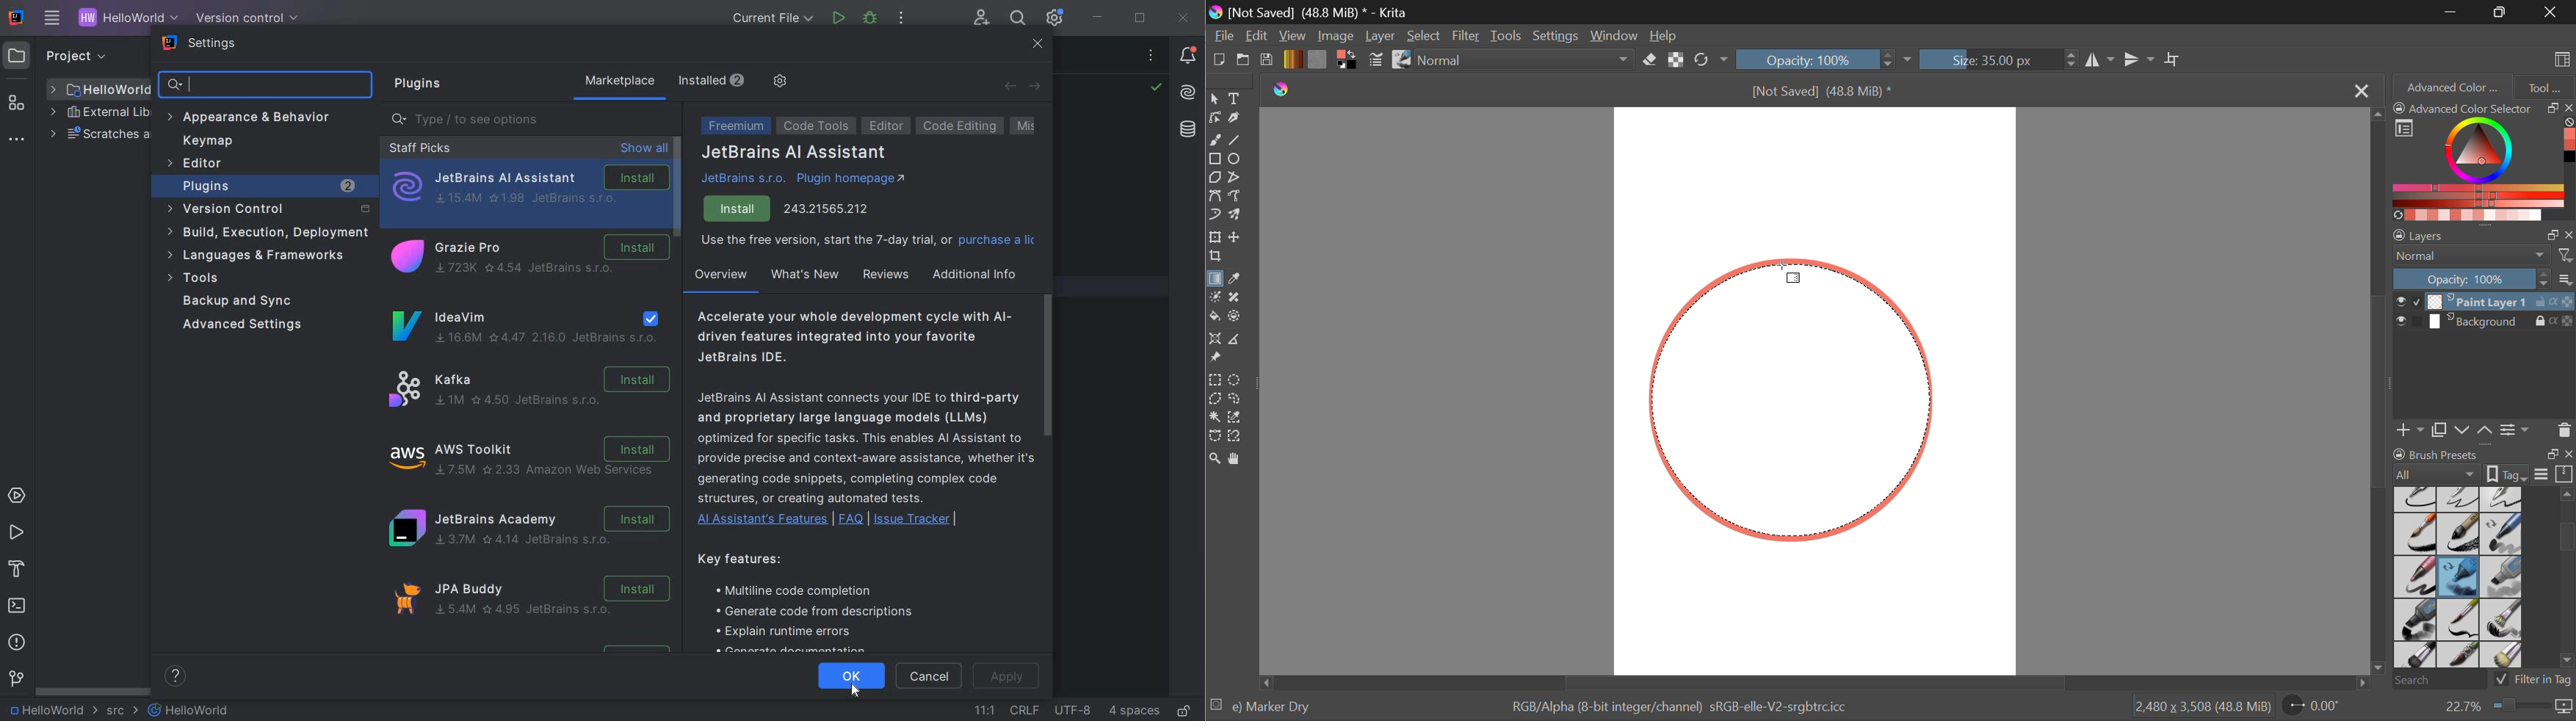  Describe the element at coordinates (1224, 37) in the screenshot. I see `File` at that location.